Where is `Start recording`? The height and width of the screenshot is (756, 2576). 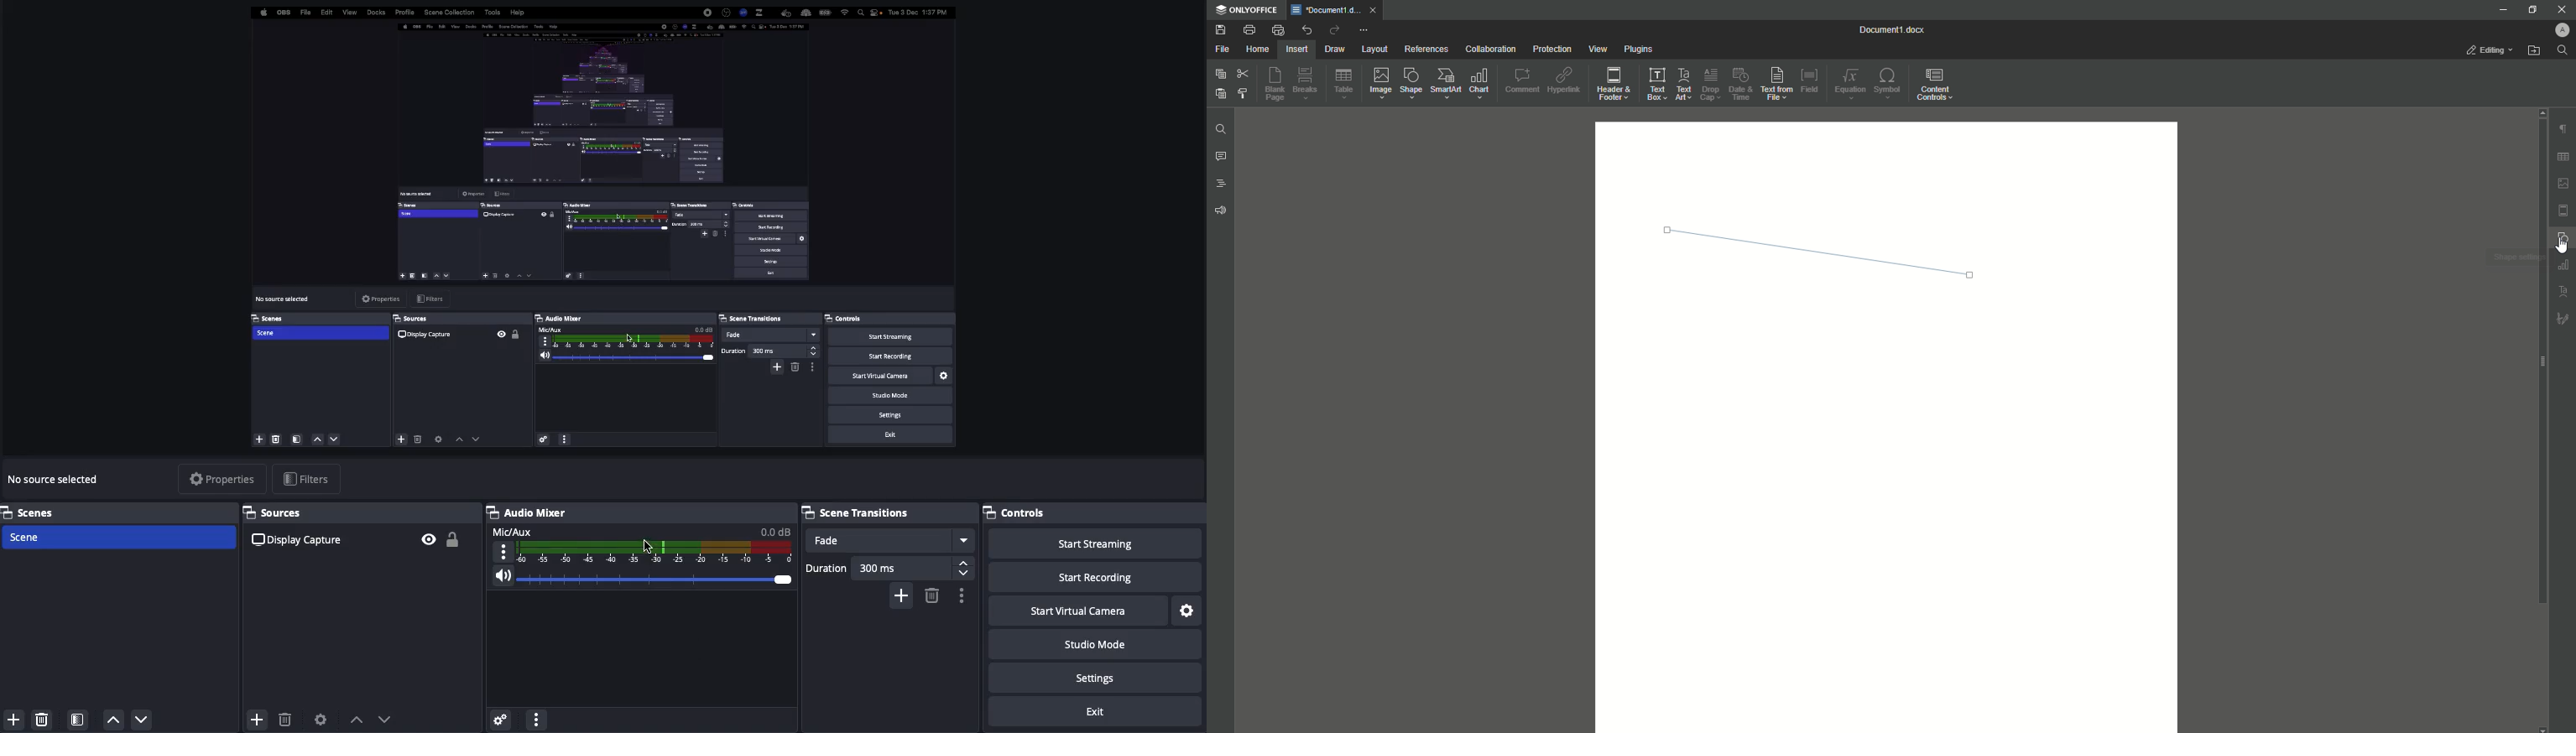
Start recording is located at coordinates (1095, 579).